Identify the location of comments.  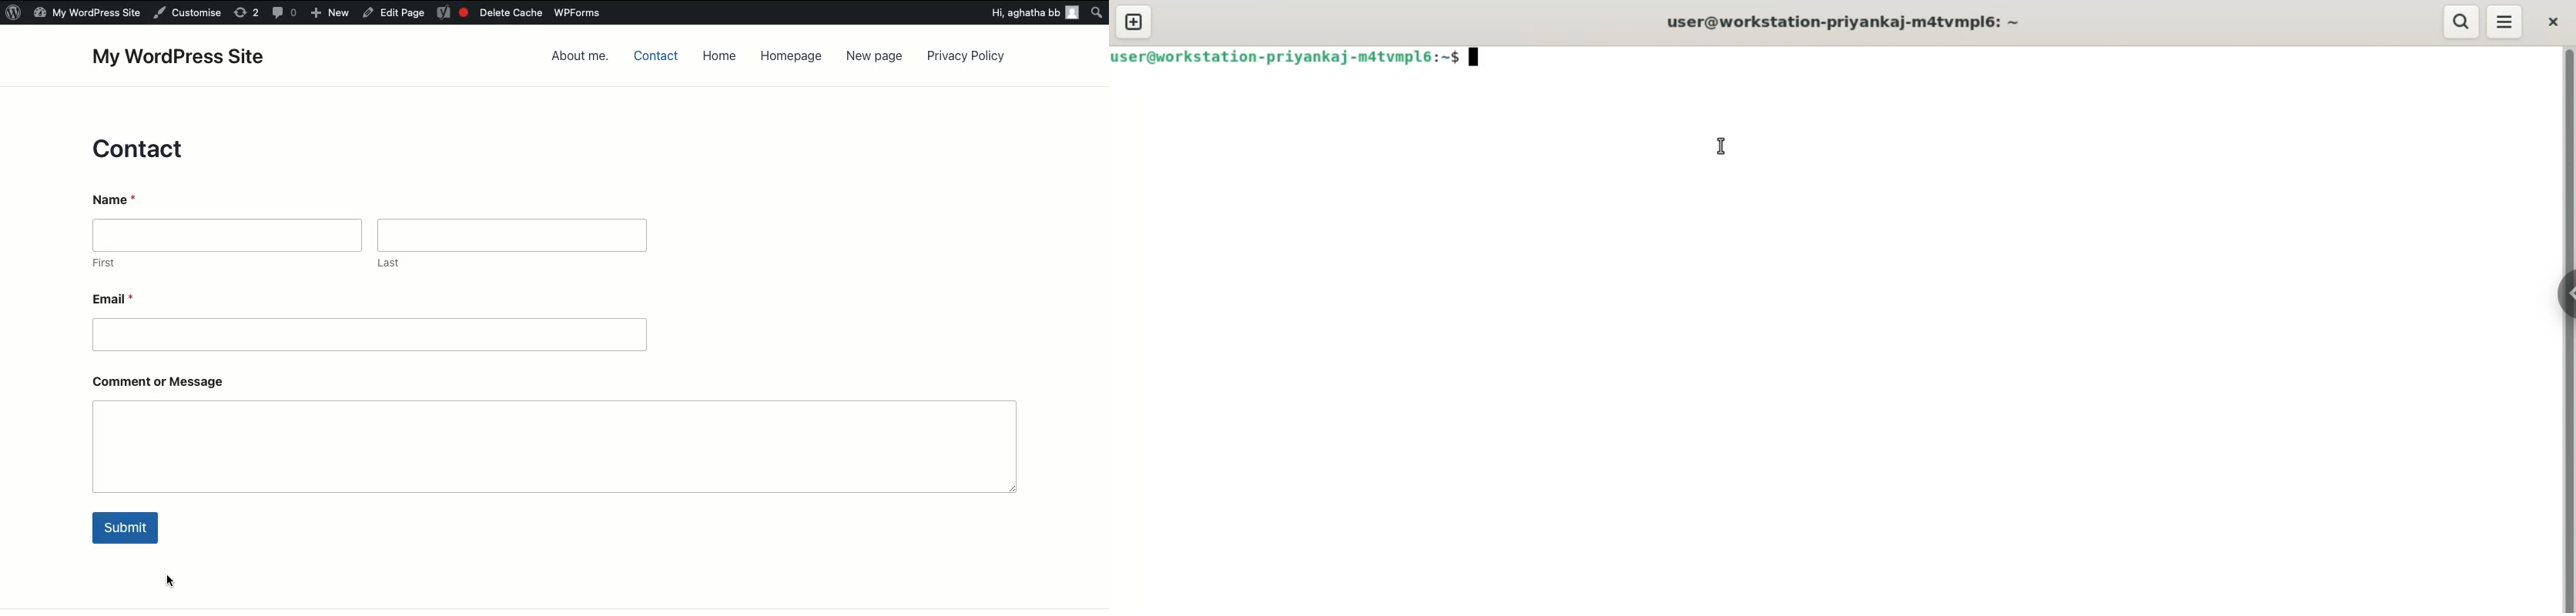
(283, 12).